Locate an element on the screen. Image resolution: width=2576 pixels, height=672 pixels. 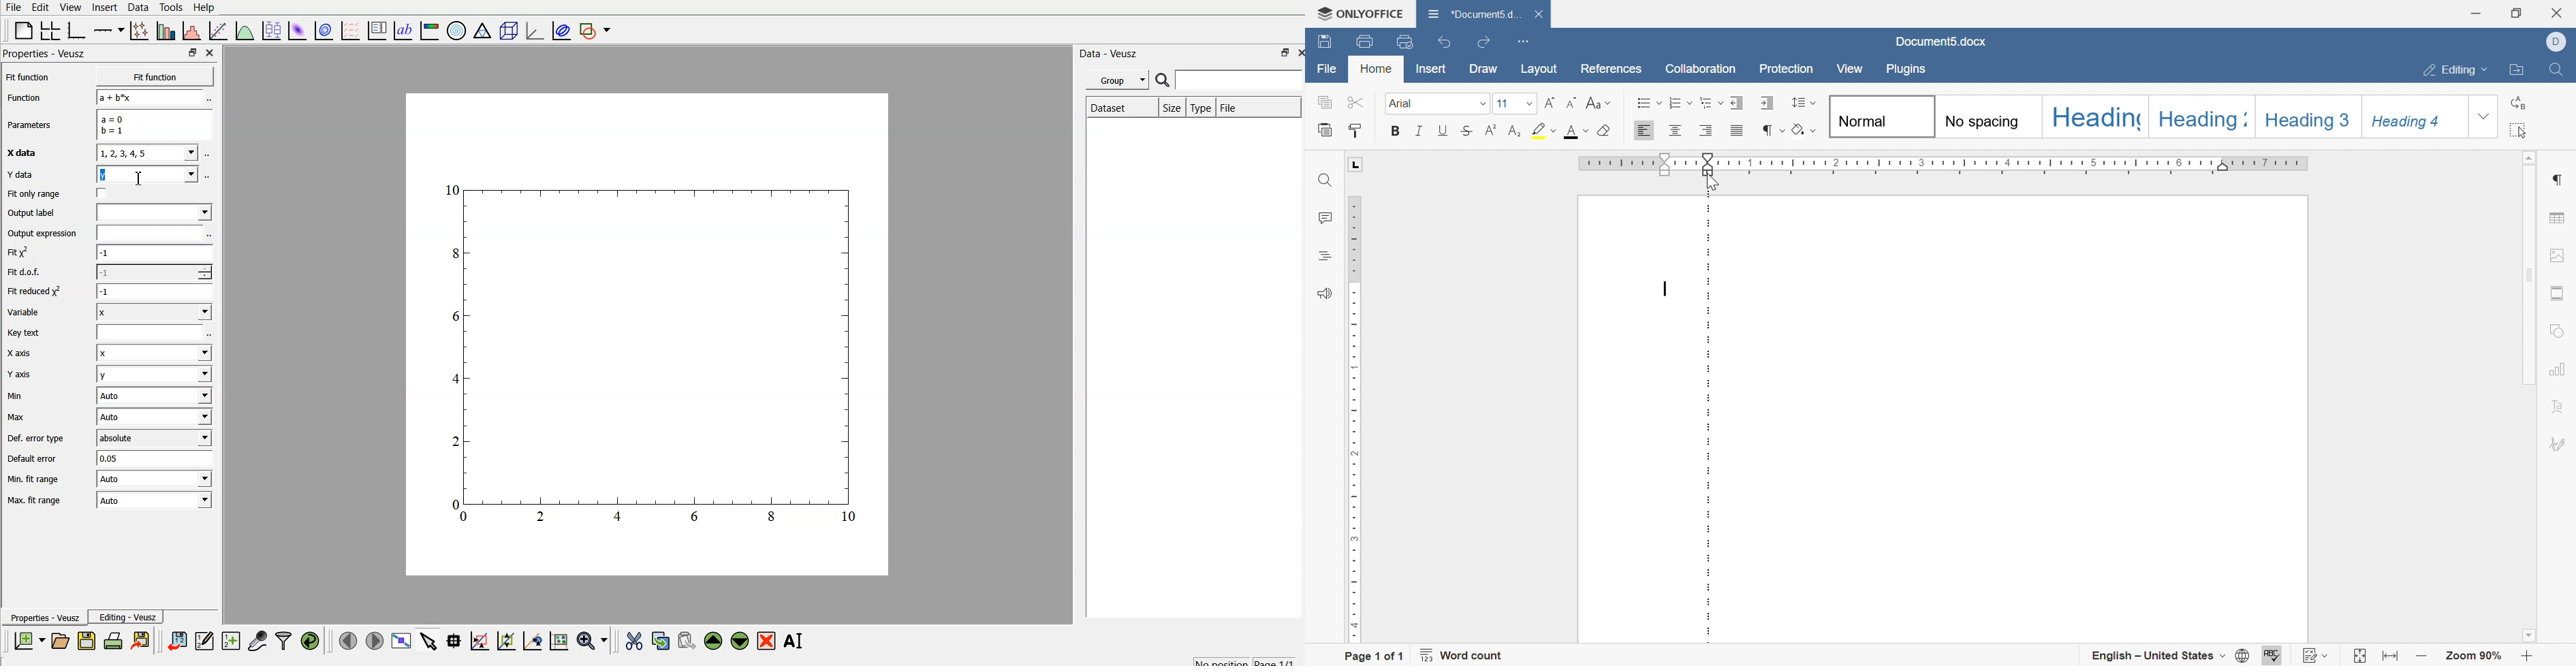
search for dataset names is located at coordinates (1238, 80).